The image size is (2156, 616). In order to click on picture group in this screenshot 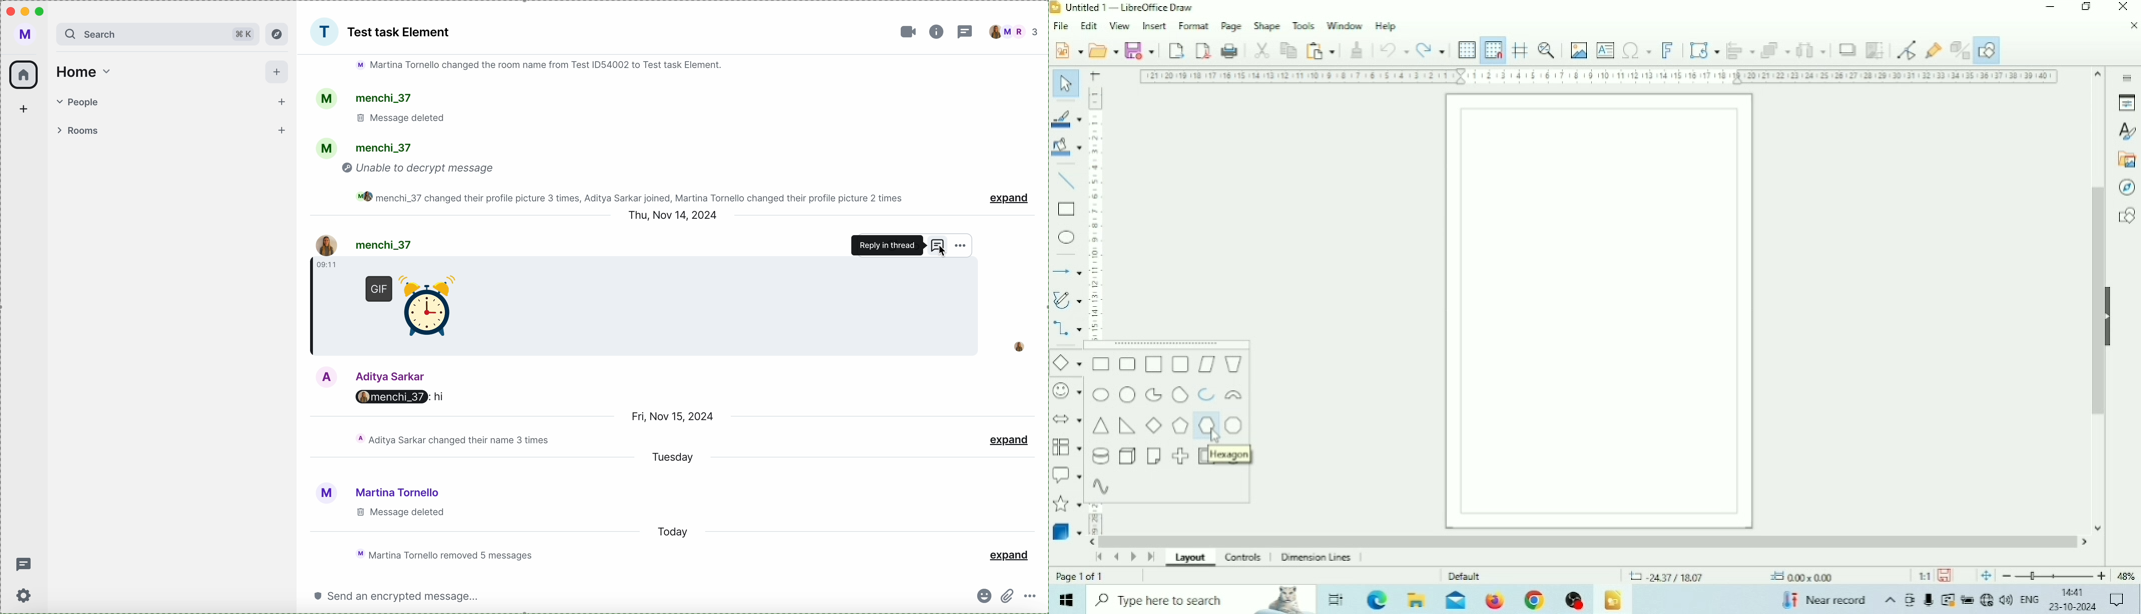, I will do `click(324, 32)`.